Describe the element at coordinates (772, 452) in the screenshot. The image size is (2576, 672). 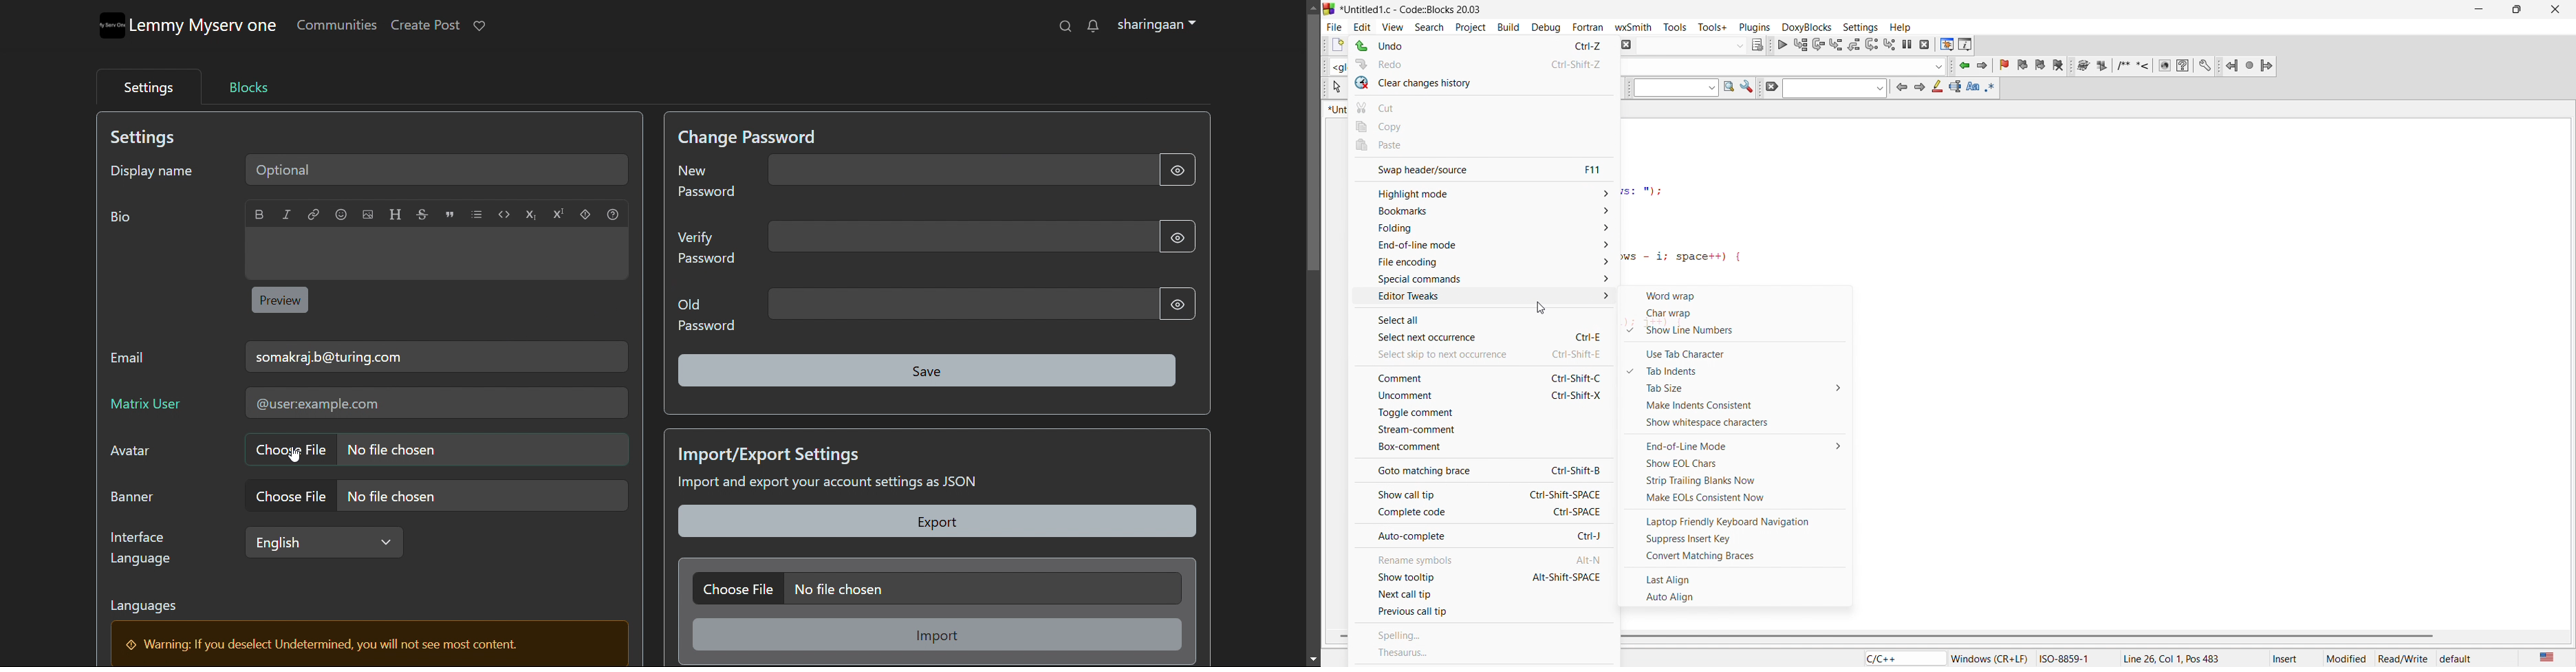
I see `Import/Export Settings` at that location.